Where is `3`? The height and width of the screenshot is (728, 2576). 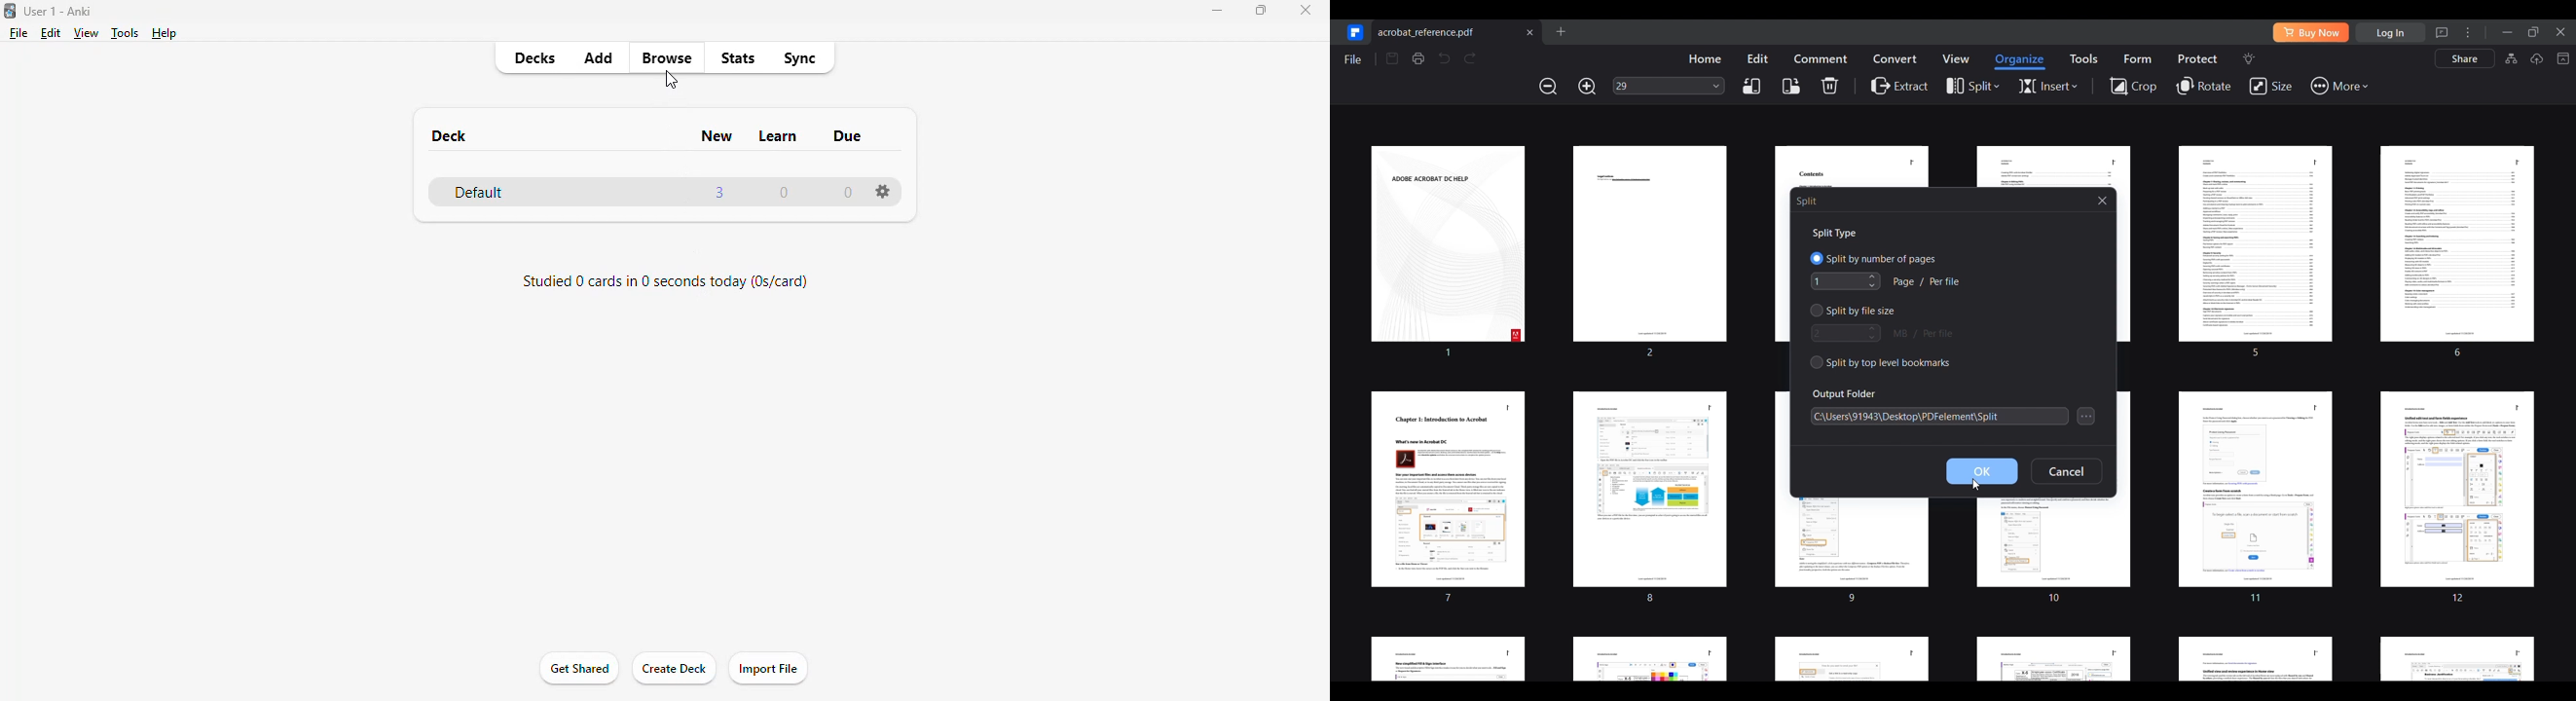
3 is located at coordinates (718, 193).